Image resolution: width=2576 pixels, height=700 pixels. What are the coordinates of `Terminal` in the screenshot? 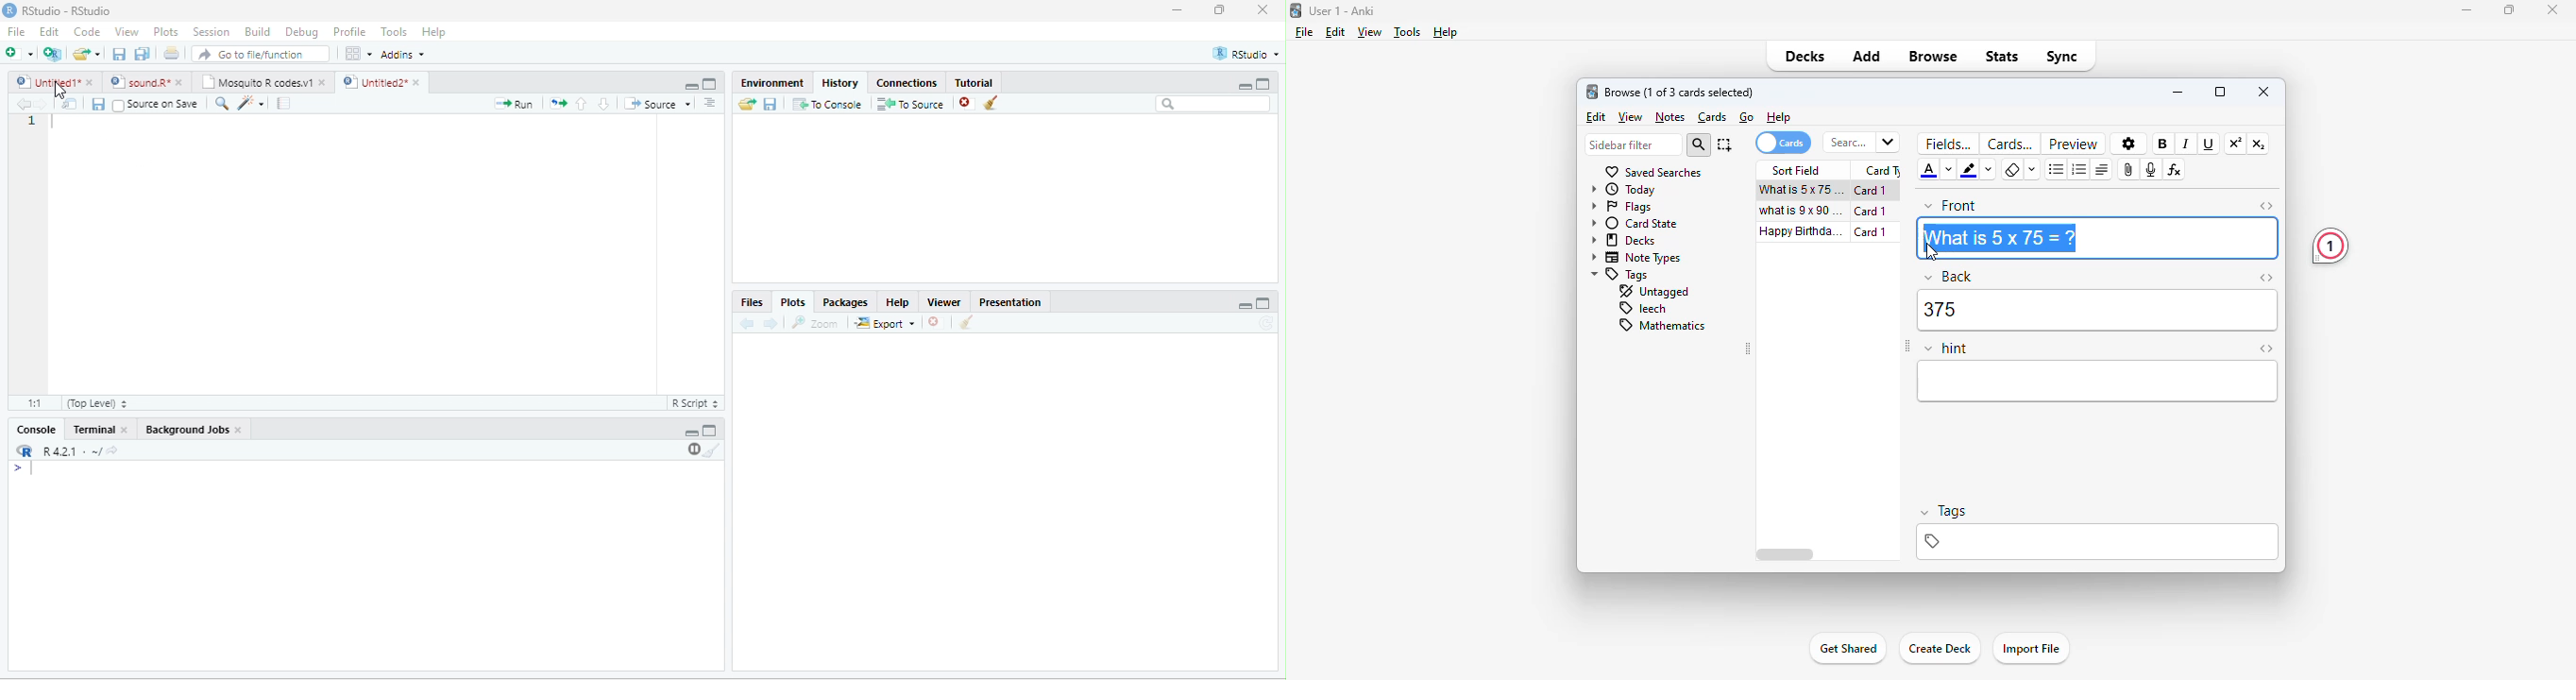 It's located at (91, 429).